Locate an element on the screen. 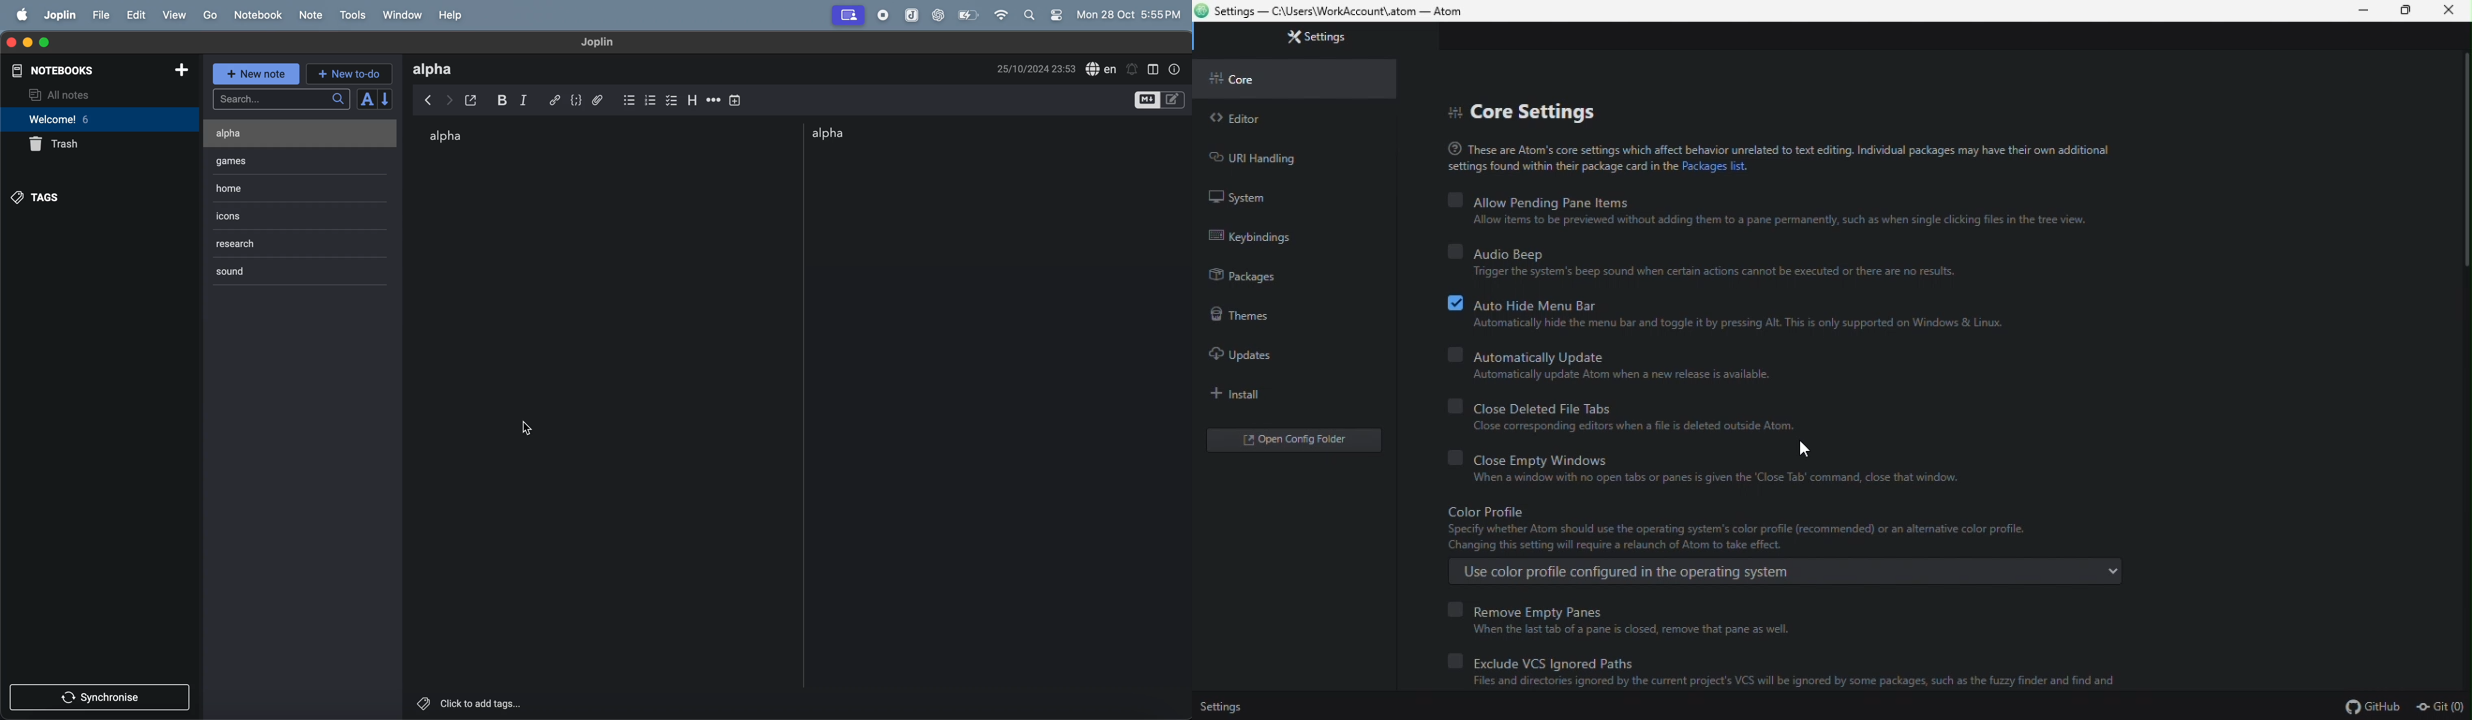  github is located at coordinates (2371, 706).